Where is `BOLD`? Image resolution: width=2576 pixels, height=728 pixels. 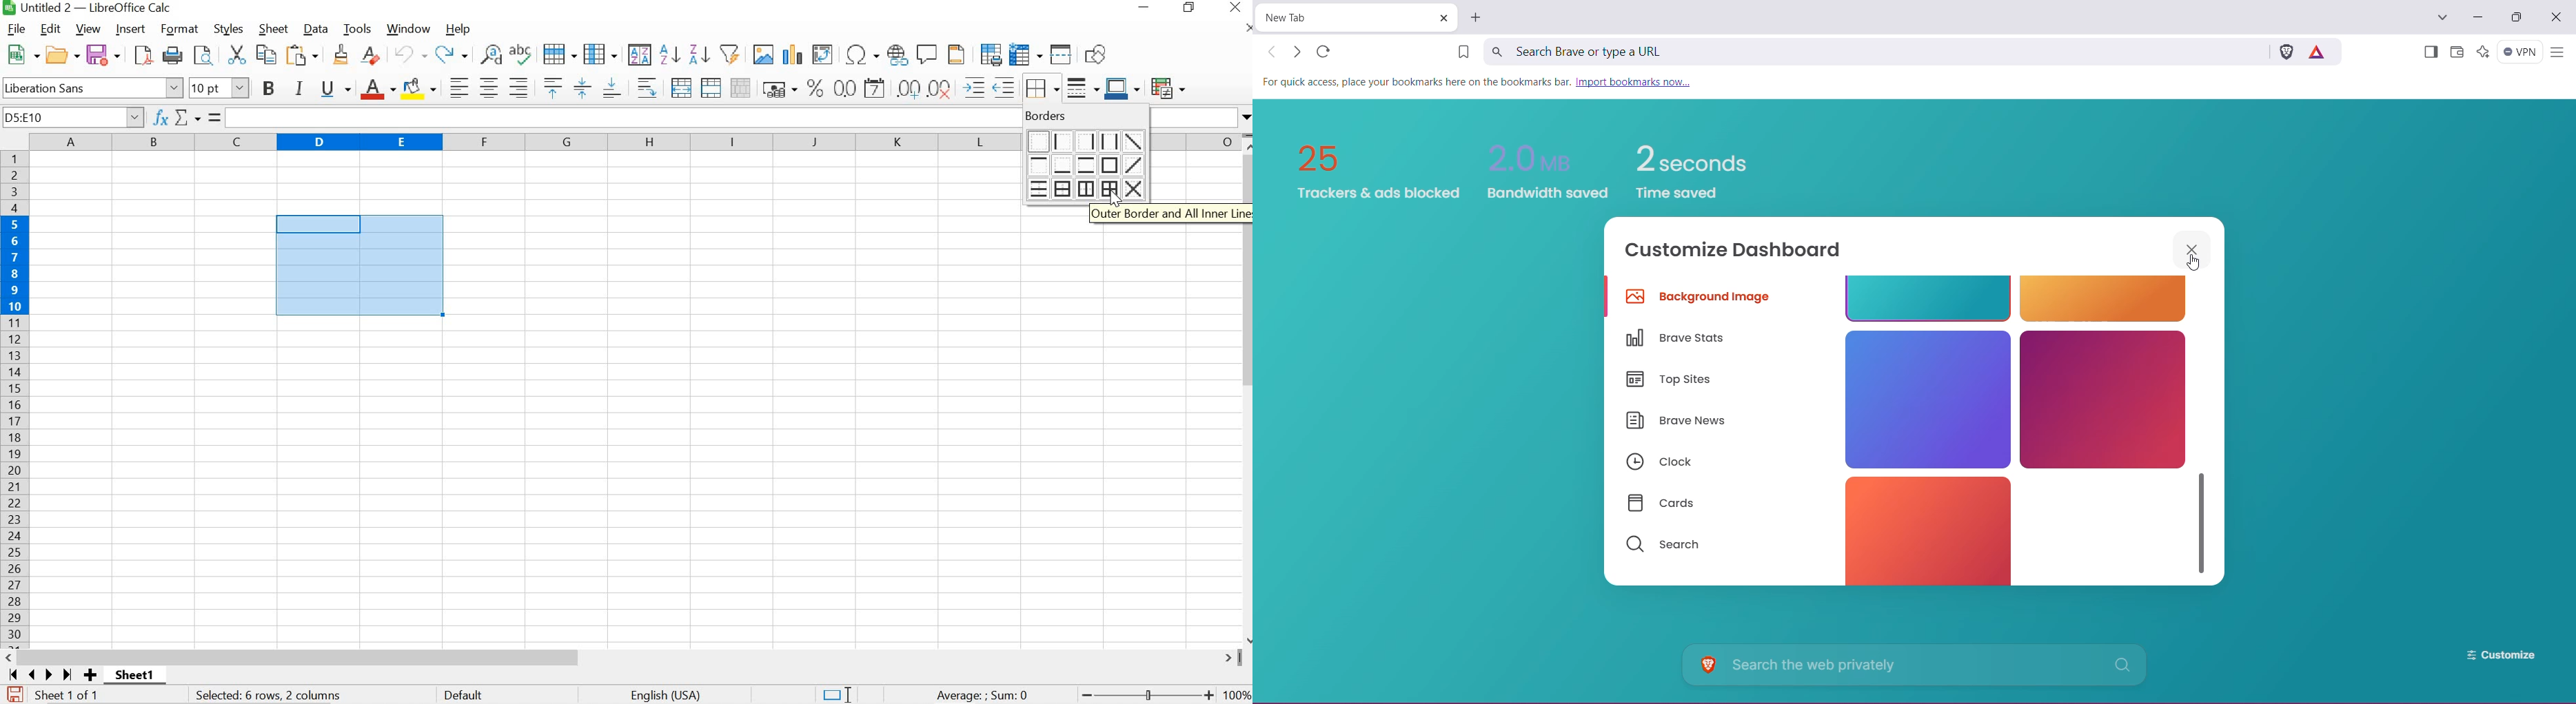
BOLD is located at coordinates (266, 87).